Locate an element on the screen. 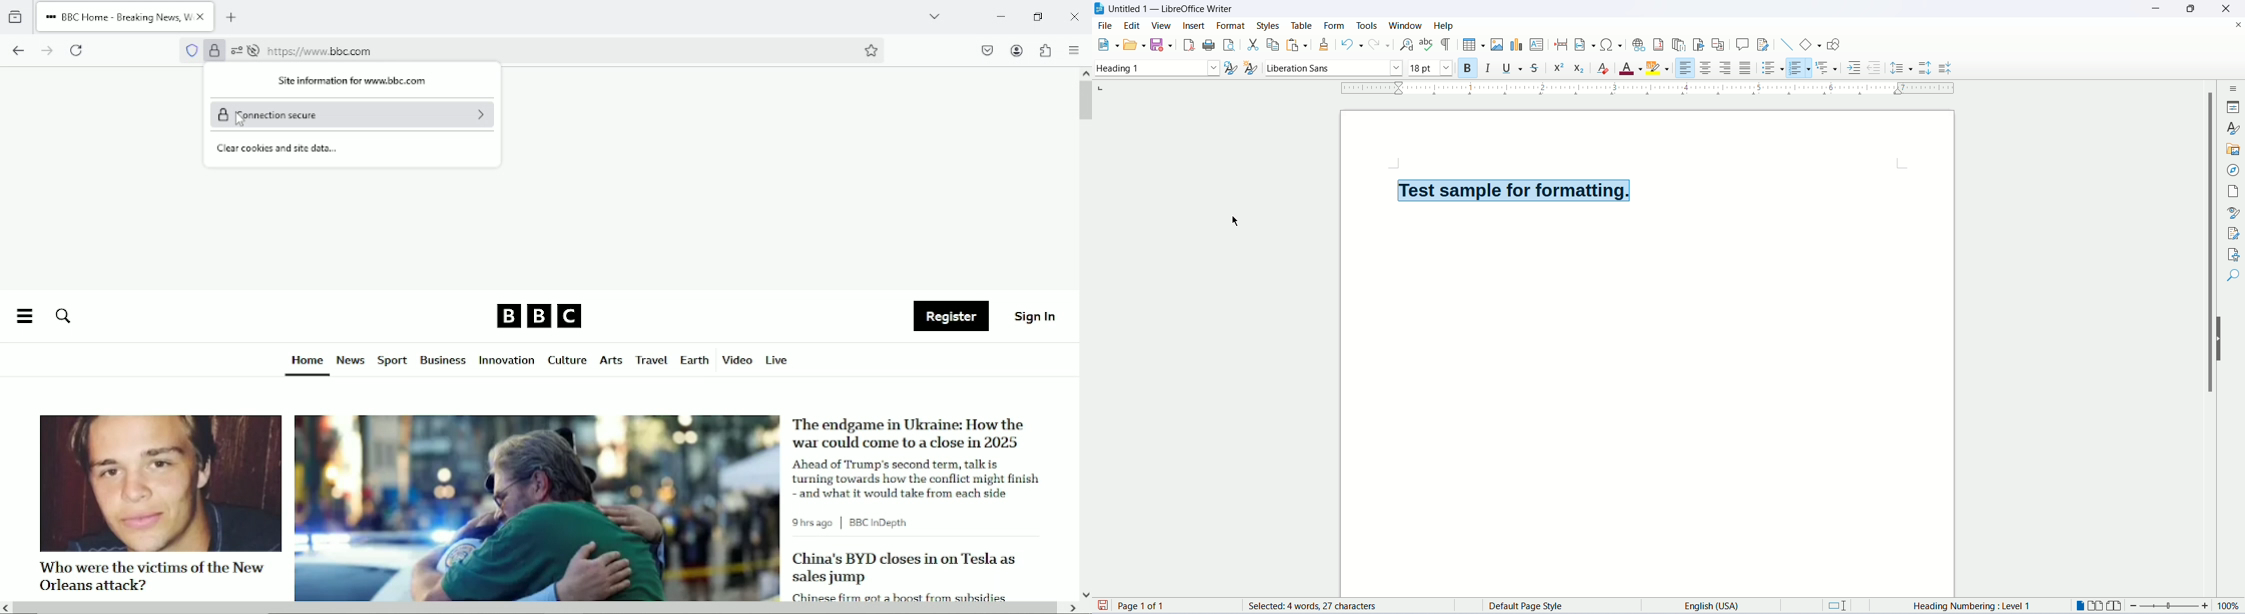  book view is located at coordinates (2116, 606).